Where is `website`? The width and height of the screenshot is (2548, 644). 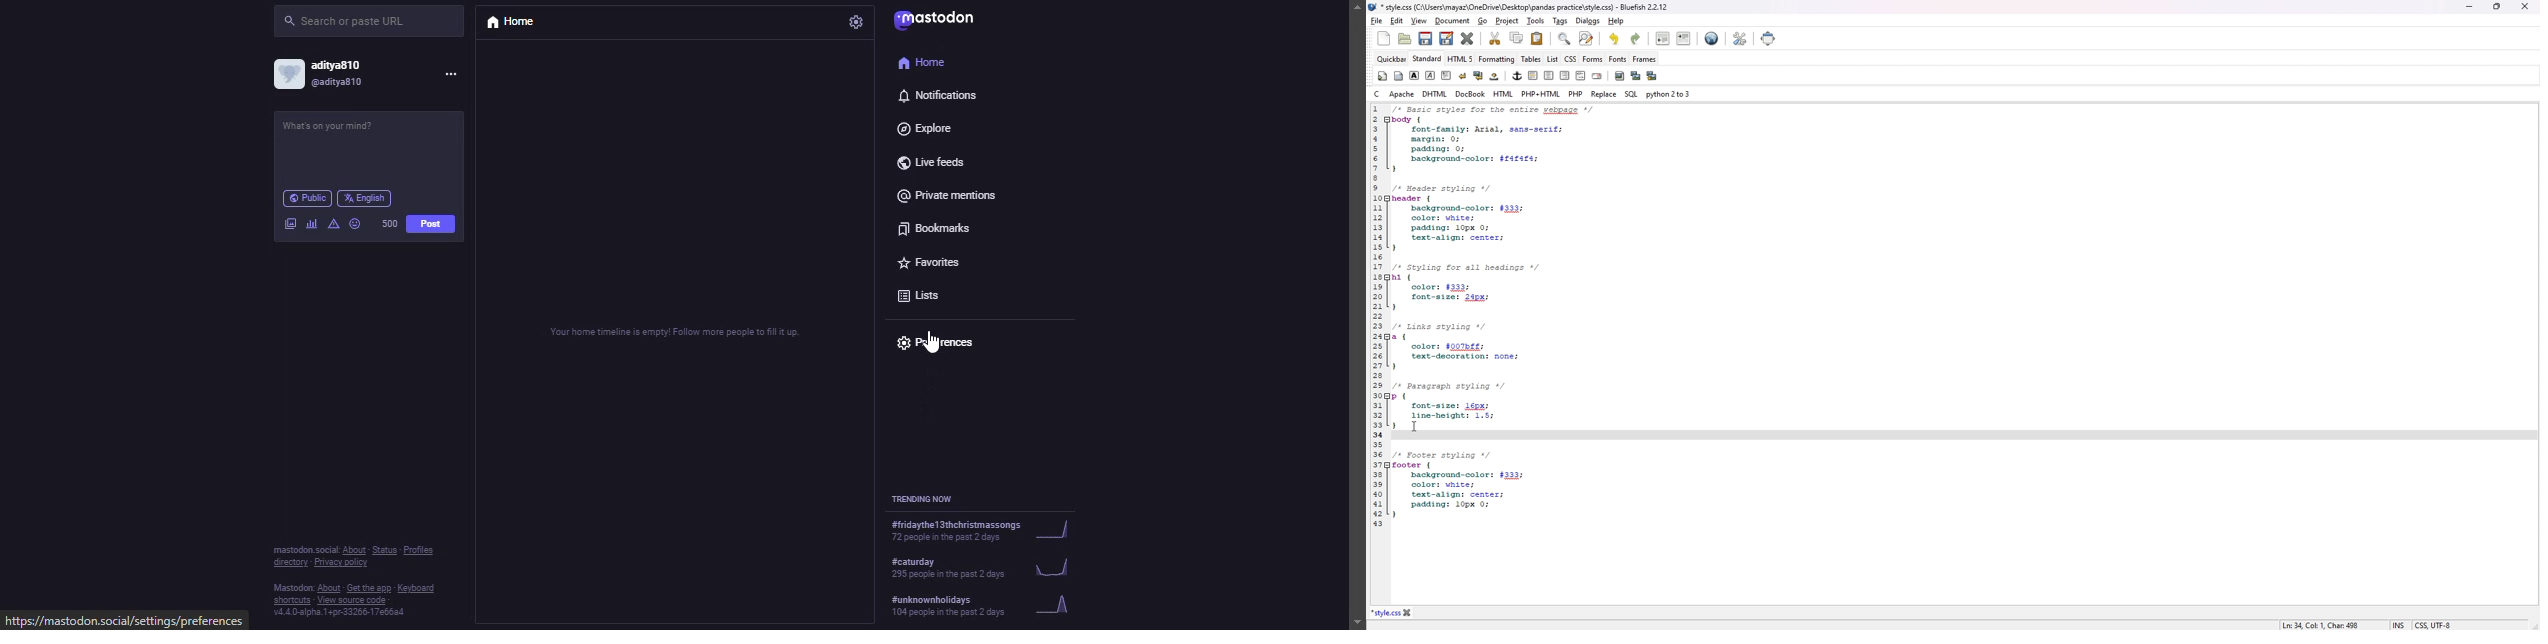 website is located at coordinates (126, 620).